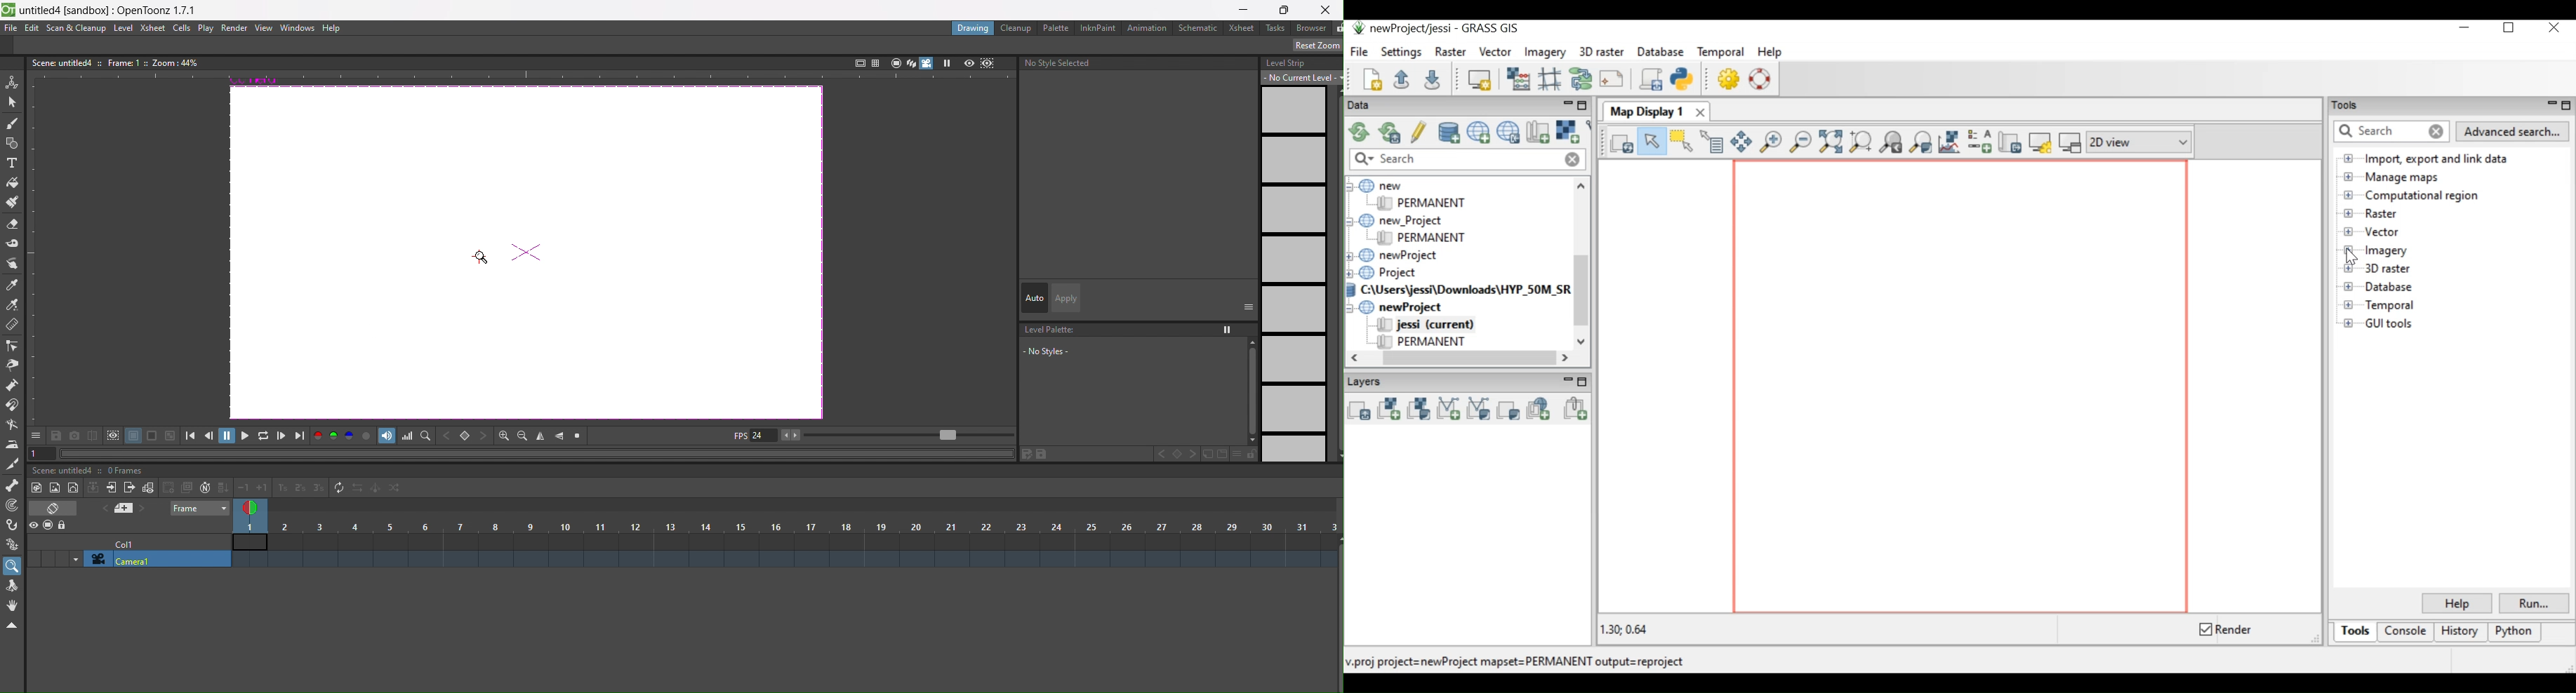 Image resolution: width=2576 pixels, height=700 pixels. I want to click on , so click(367, 435).